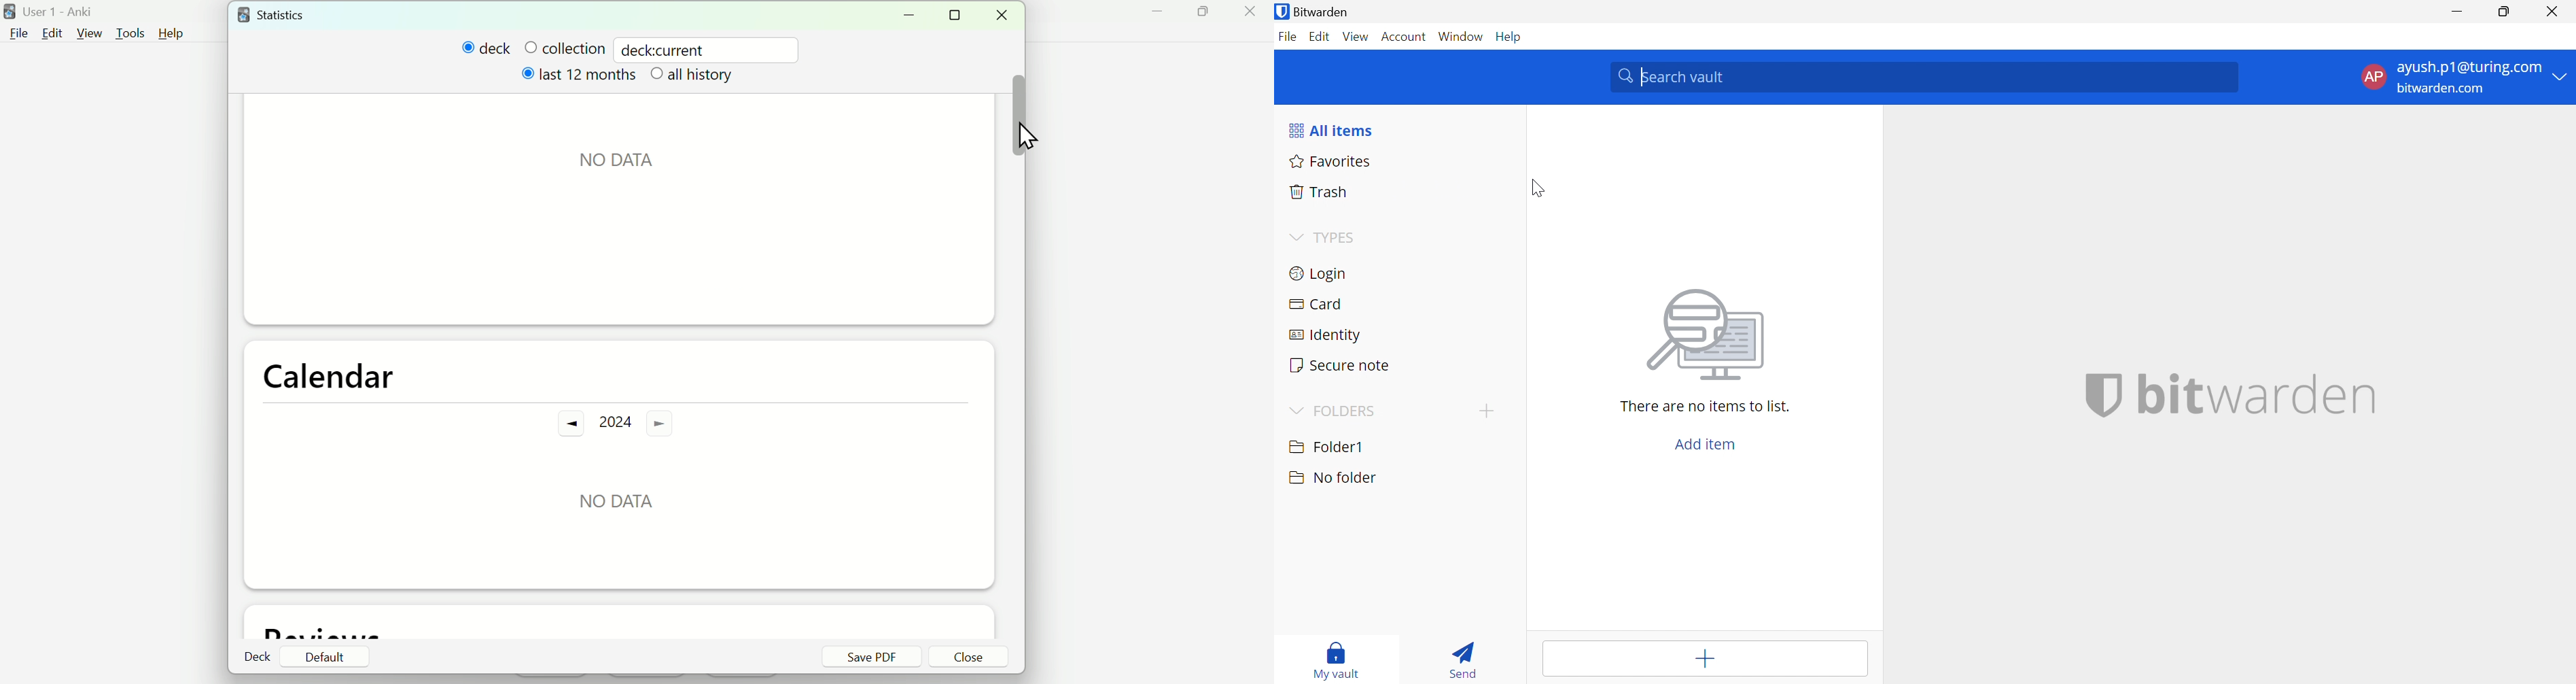 This screenshot has height=700, width=2576. Describe the element at coordinates (2554, 12) in the screenshot. I see `Close` at that location.